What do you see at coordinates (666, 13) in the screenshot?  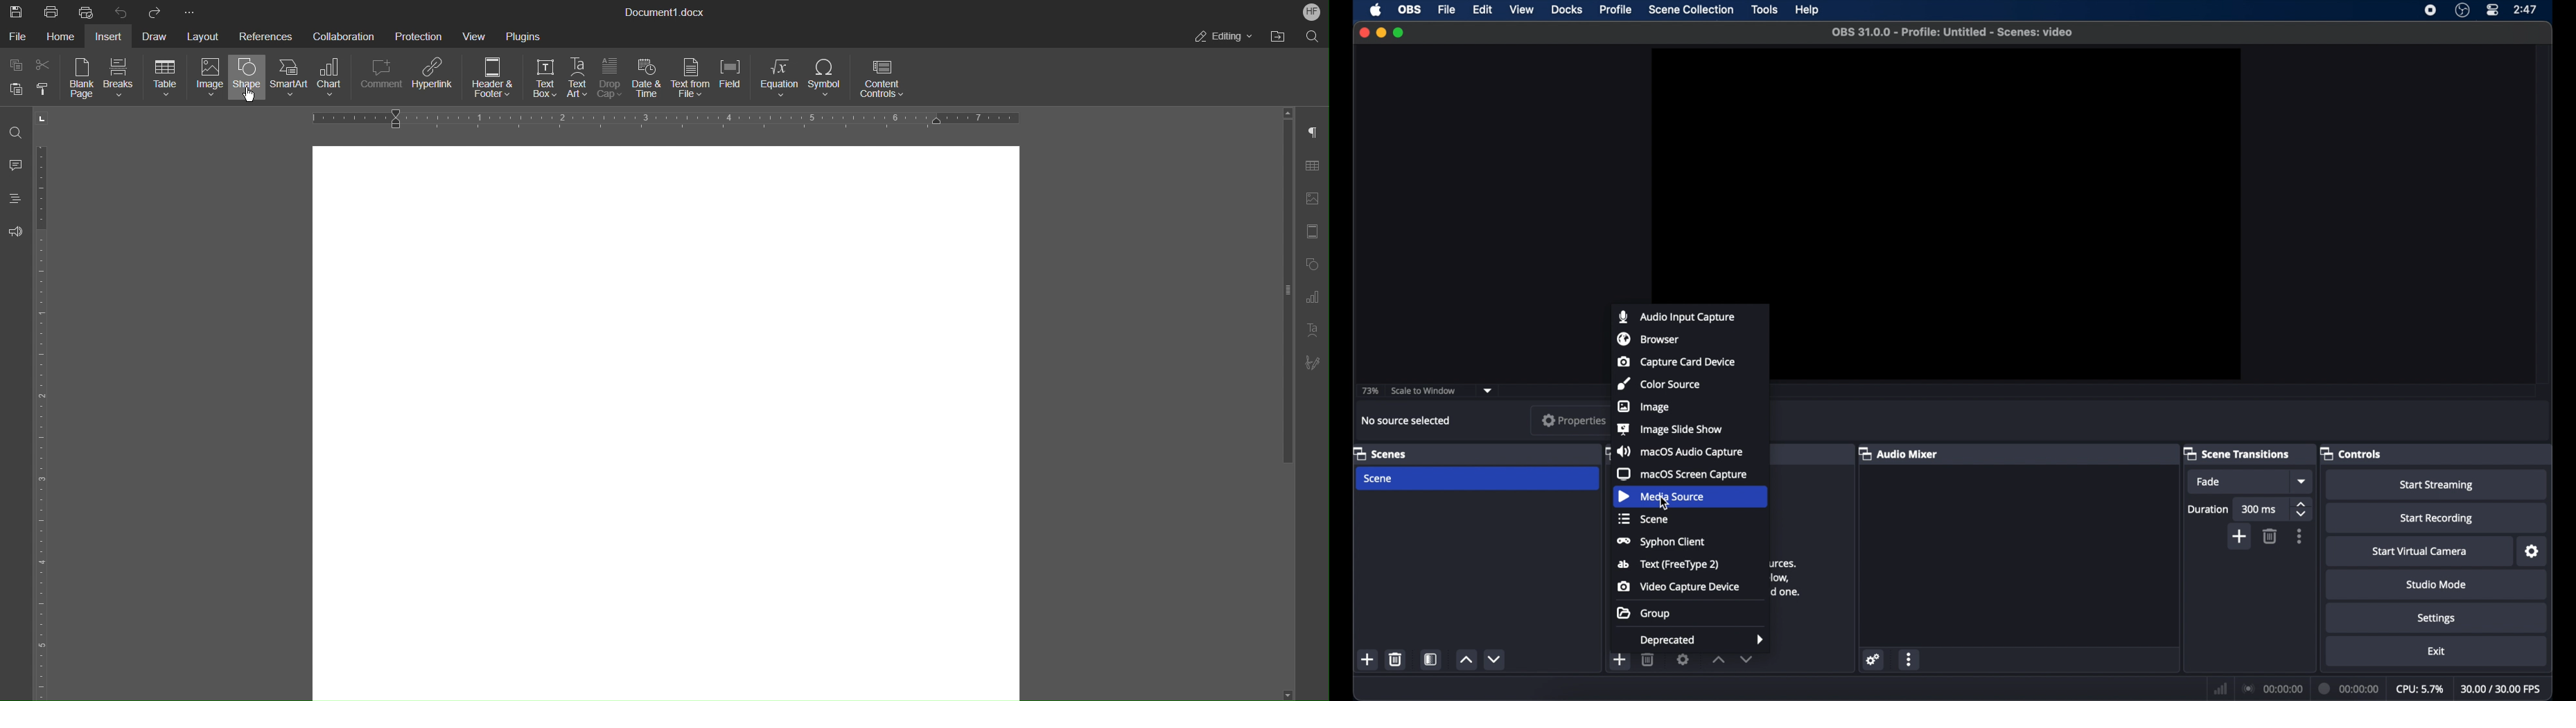 I see `Document1.docx` at bounding box center [666, 13].